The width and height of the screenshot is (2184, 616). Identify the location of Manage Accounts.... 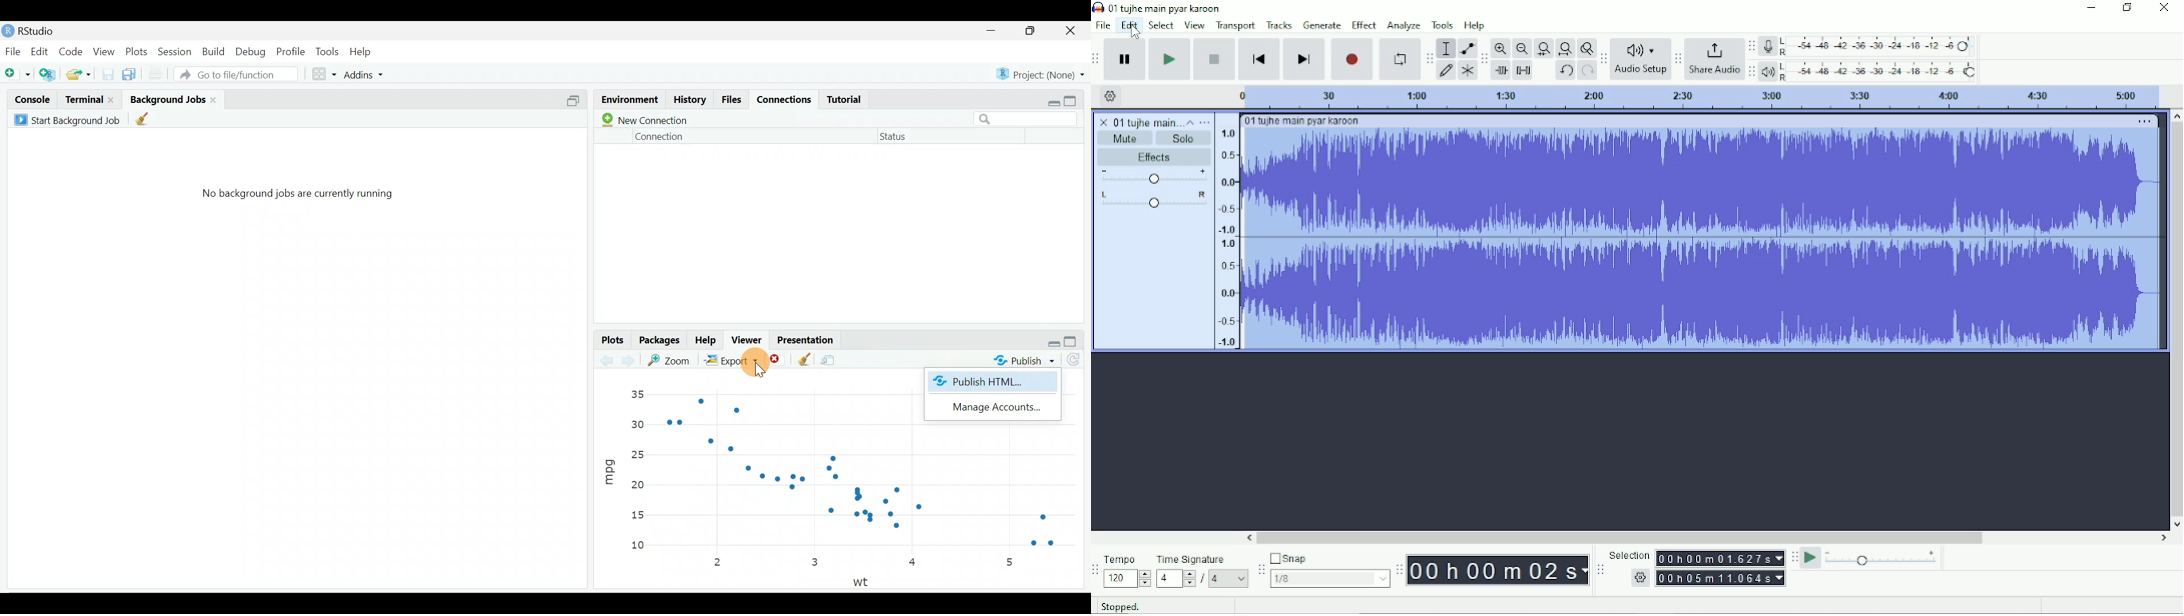
(989, 410).